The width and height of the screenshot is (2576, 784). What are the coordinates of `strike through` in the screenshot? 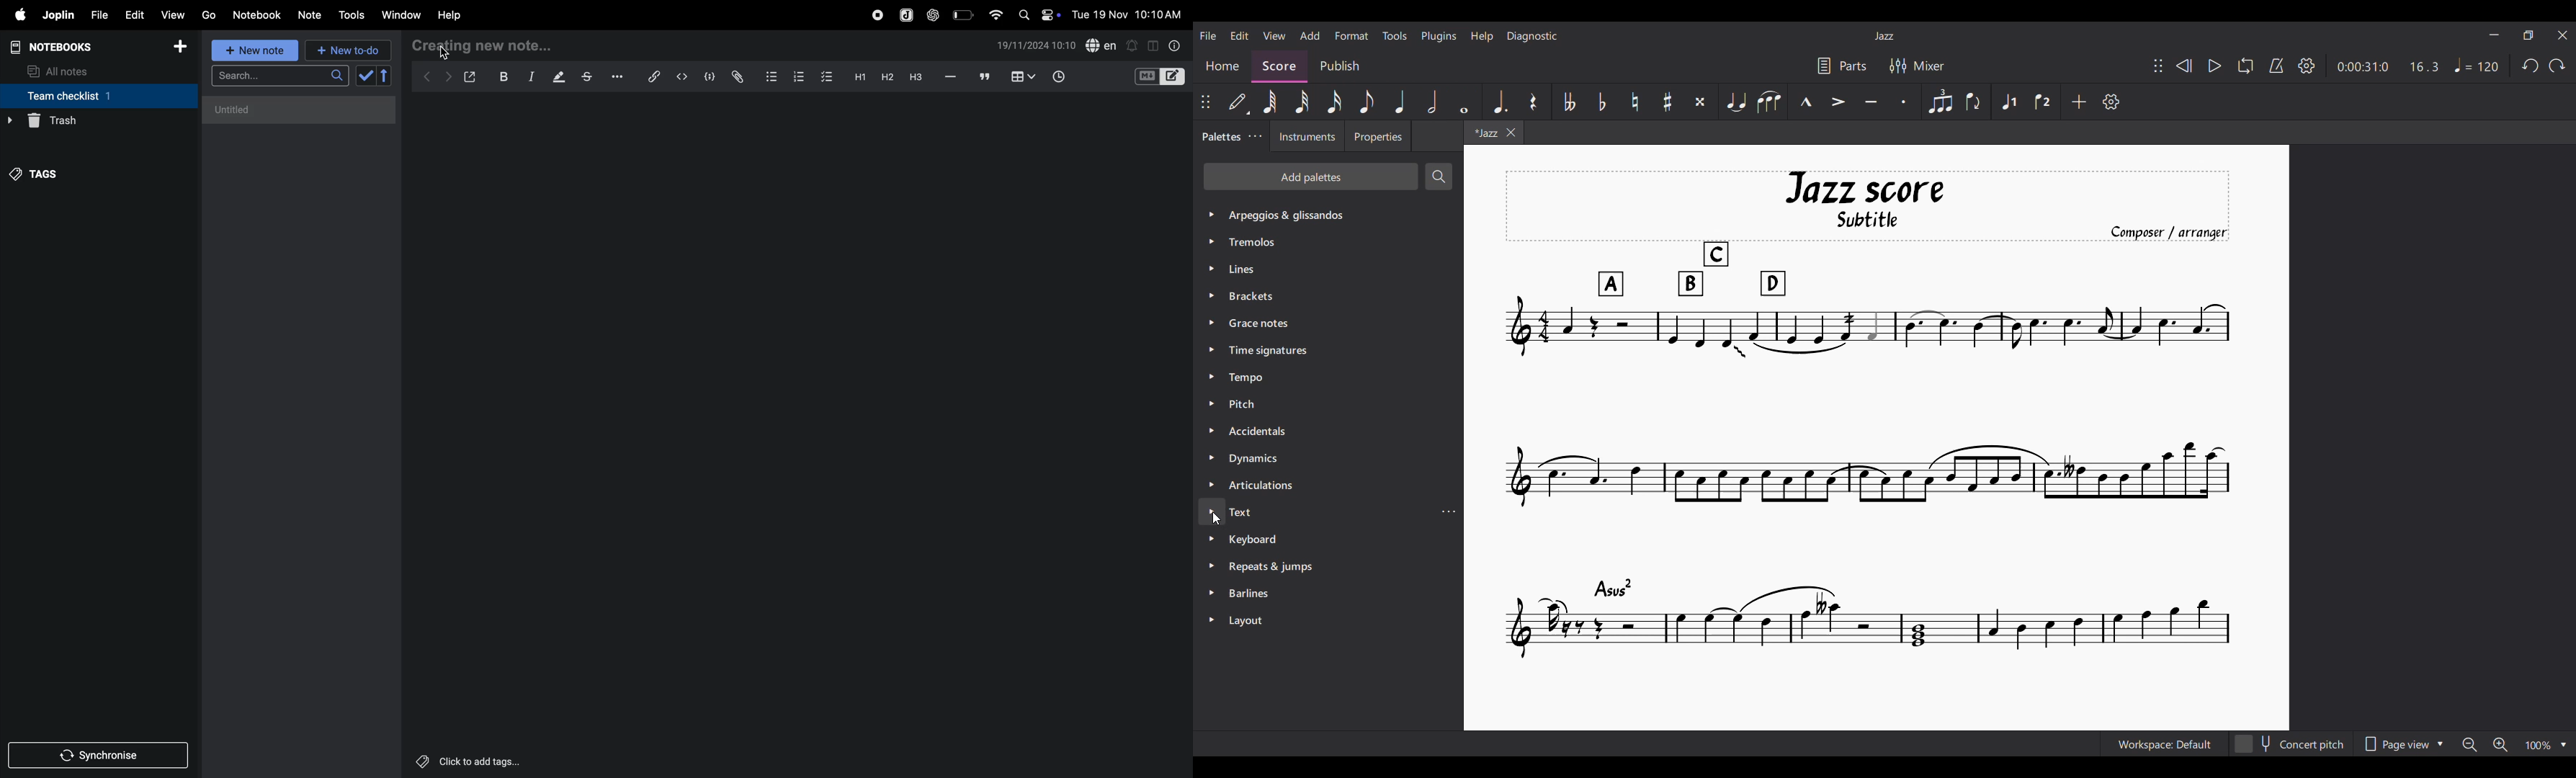 It's located at (586, 76).